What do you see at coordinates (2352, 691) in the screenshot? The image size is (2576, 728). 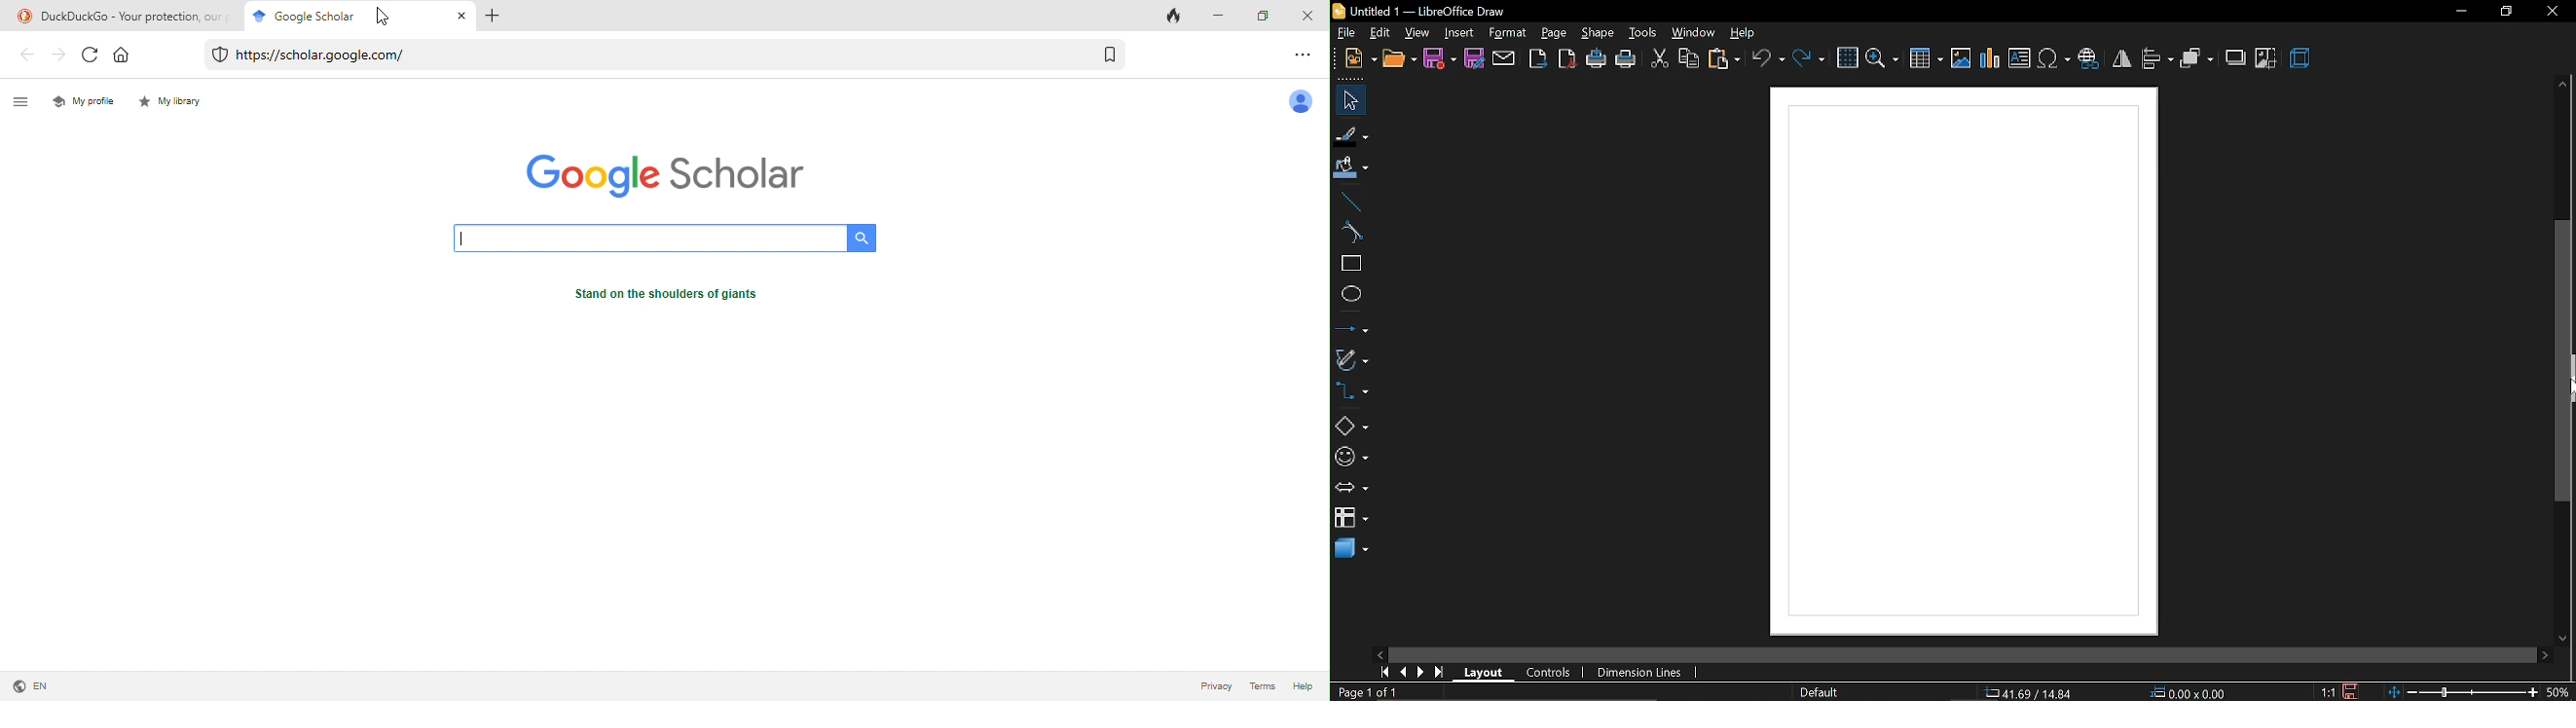 I see `save` at bounding box center [2352, 691].